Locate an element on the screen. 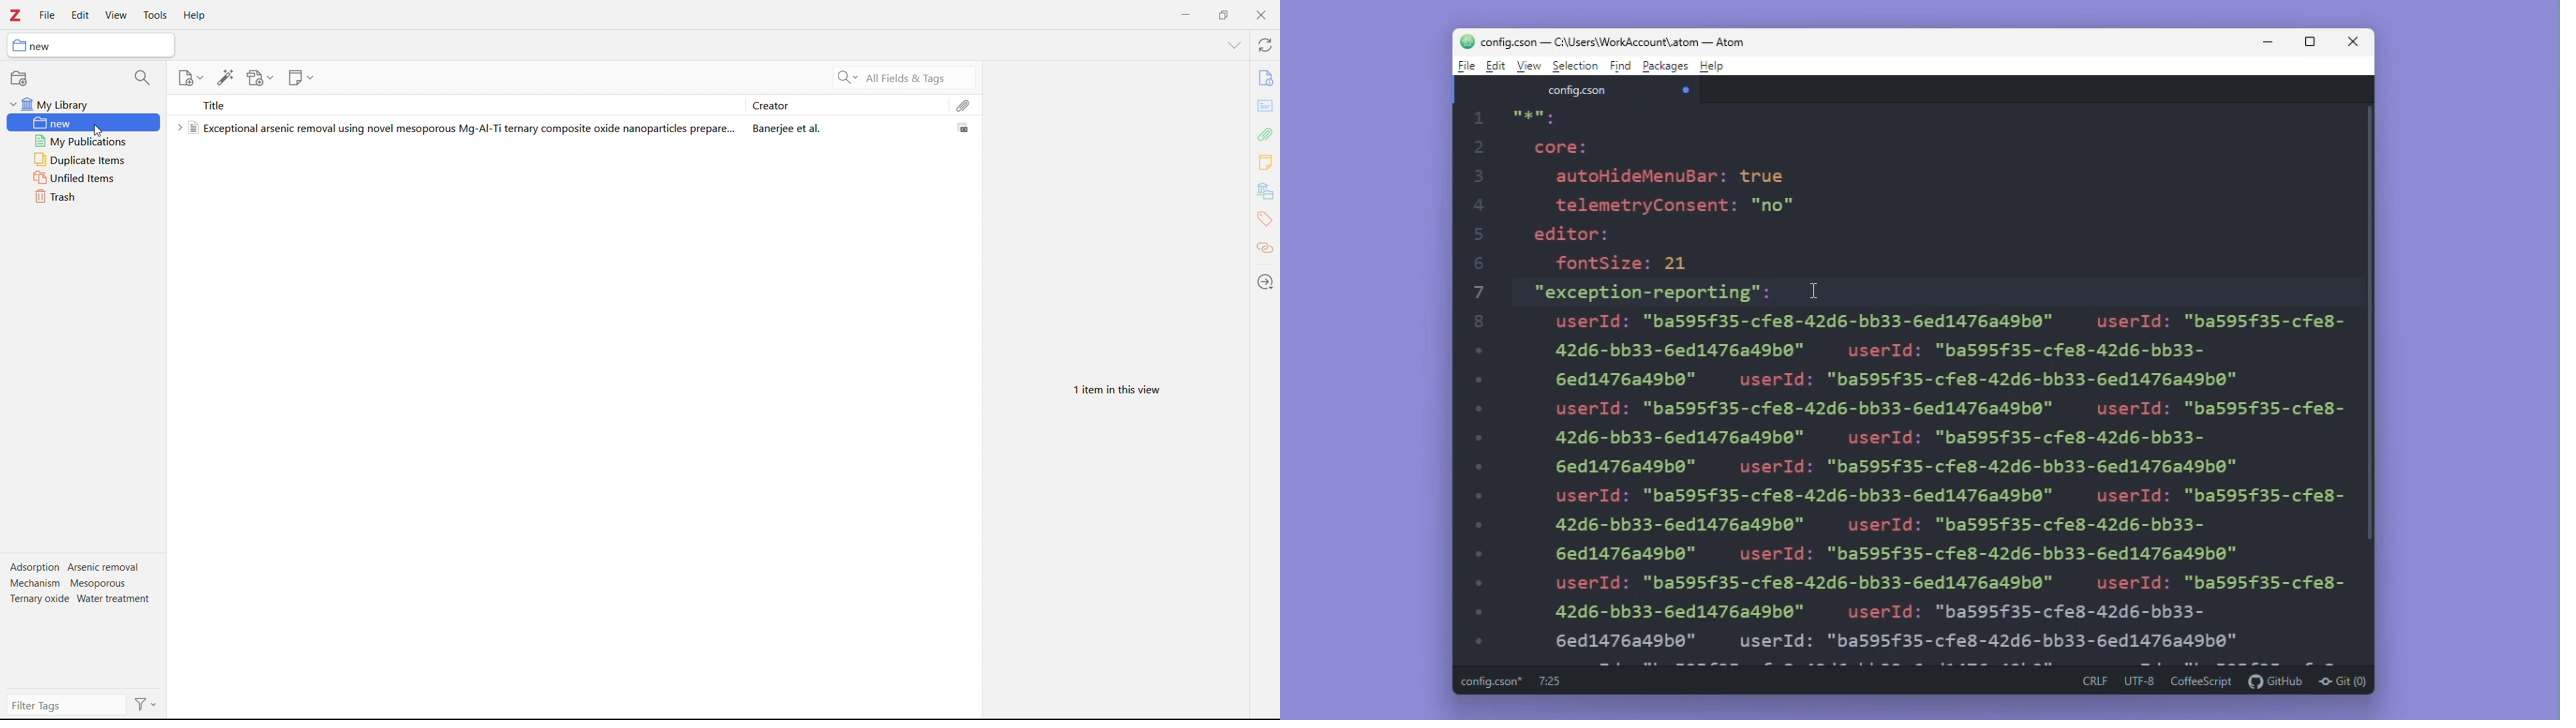 The width and height of the screenshot is (2576, 728). Help is located at coordinates (1712, 65).